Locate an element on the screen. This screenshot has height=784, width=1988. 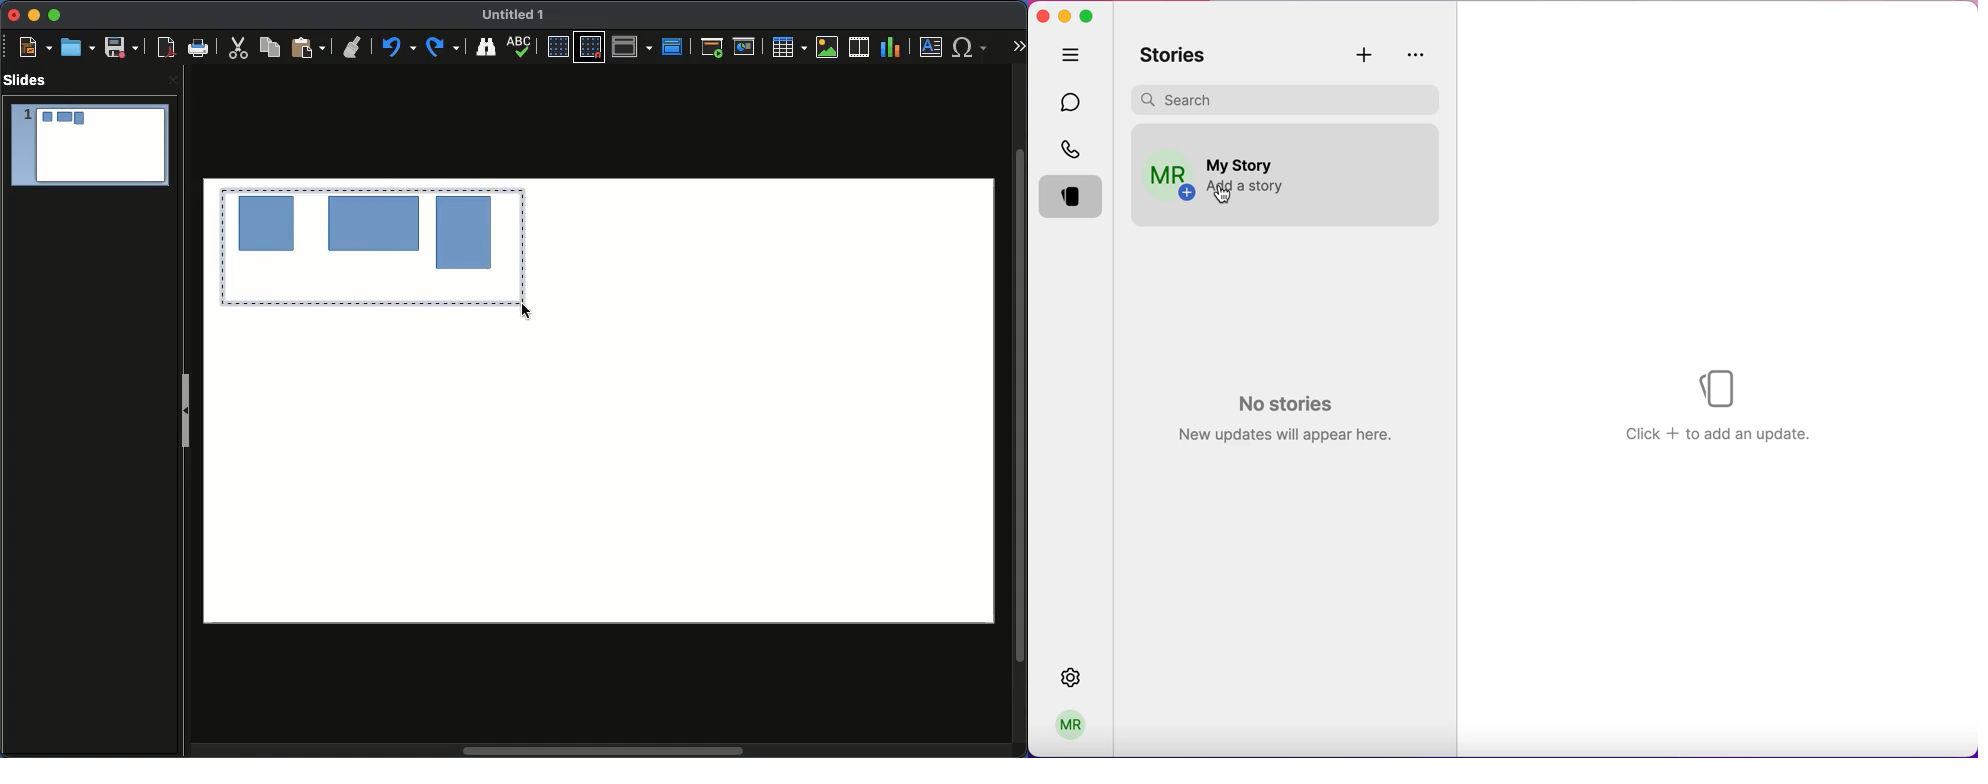
Clone formatting is located at coordinates (354, 48).